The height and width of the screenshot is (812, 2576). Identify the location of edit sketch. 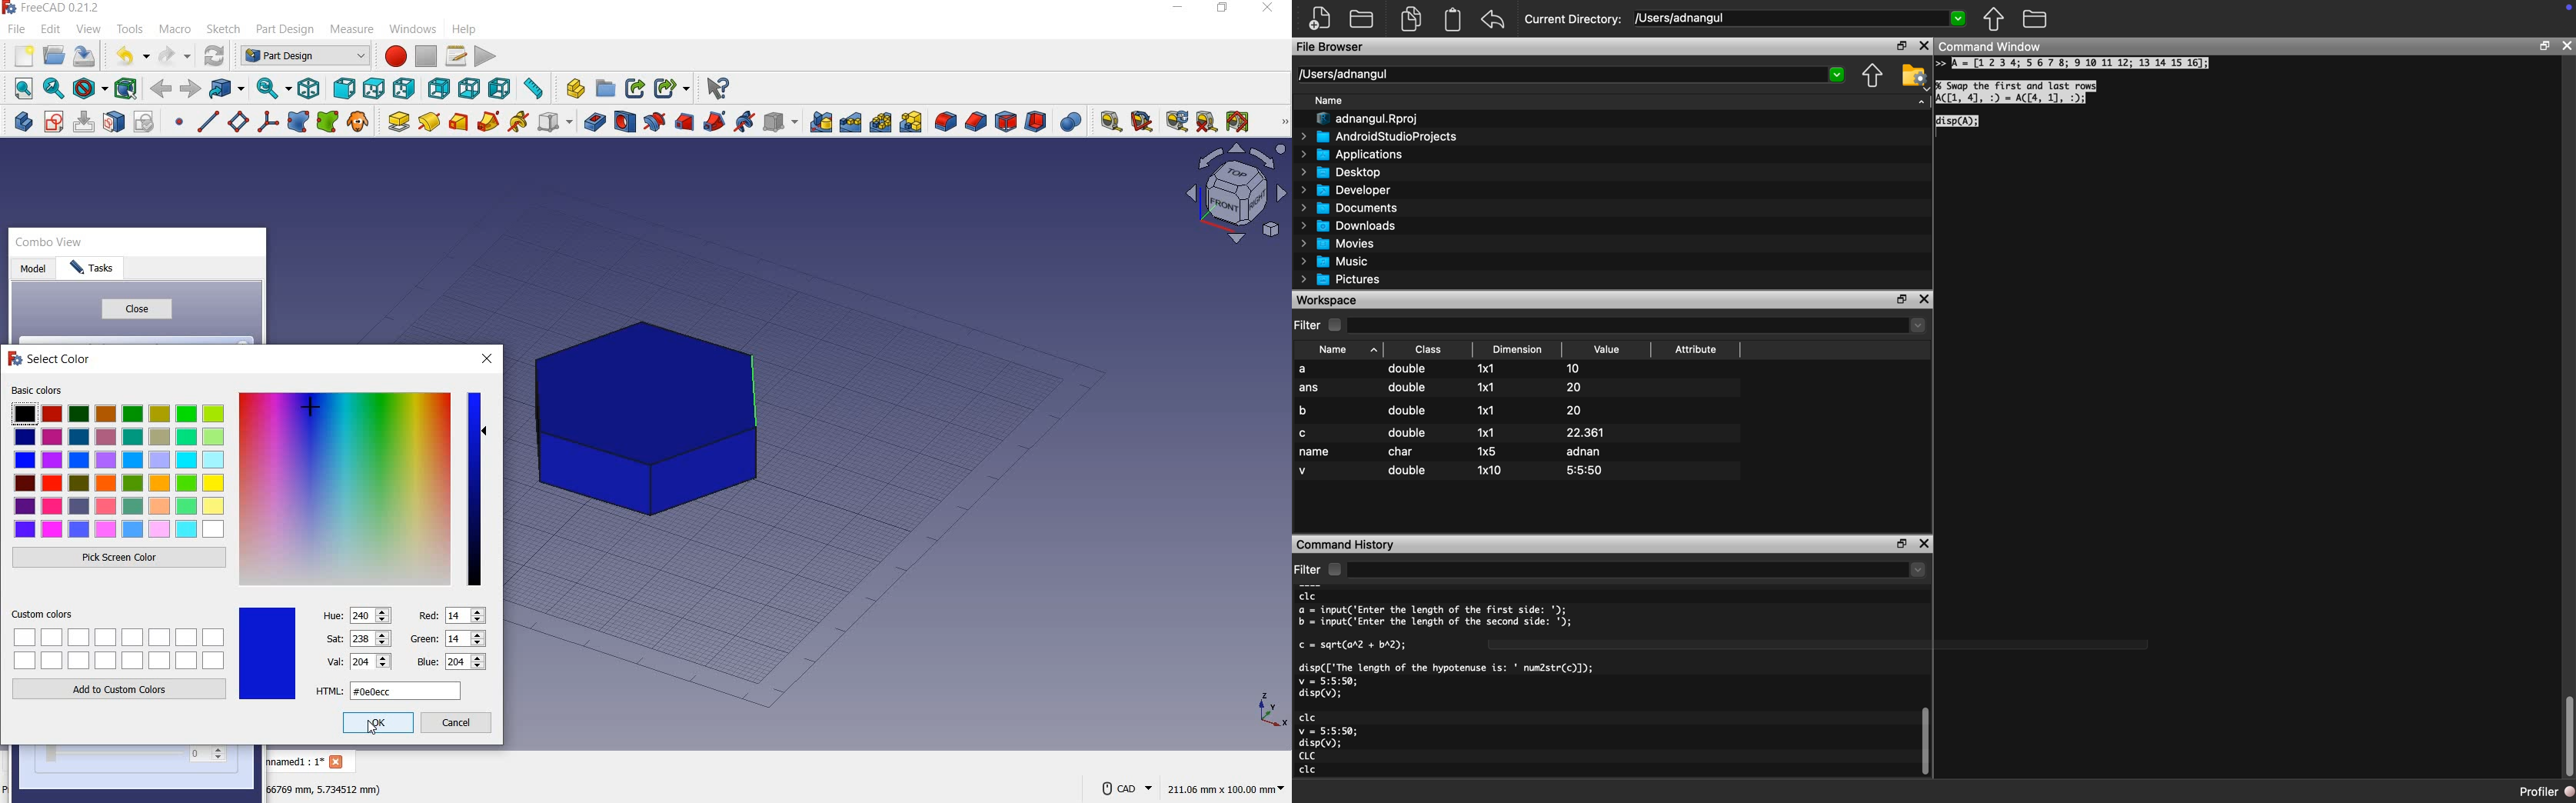
(85, 122).